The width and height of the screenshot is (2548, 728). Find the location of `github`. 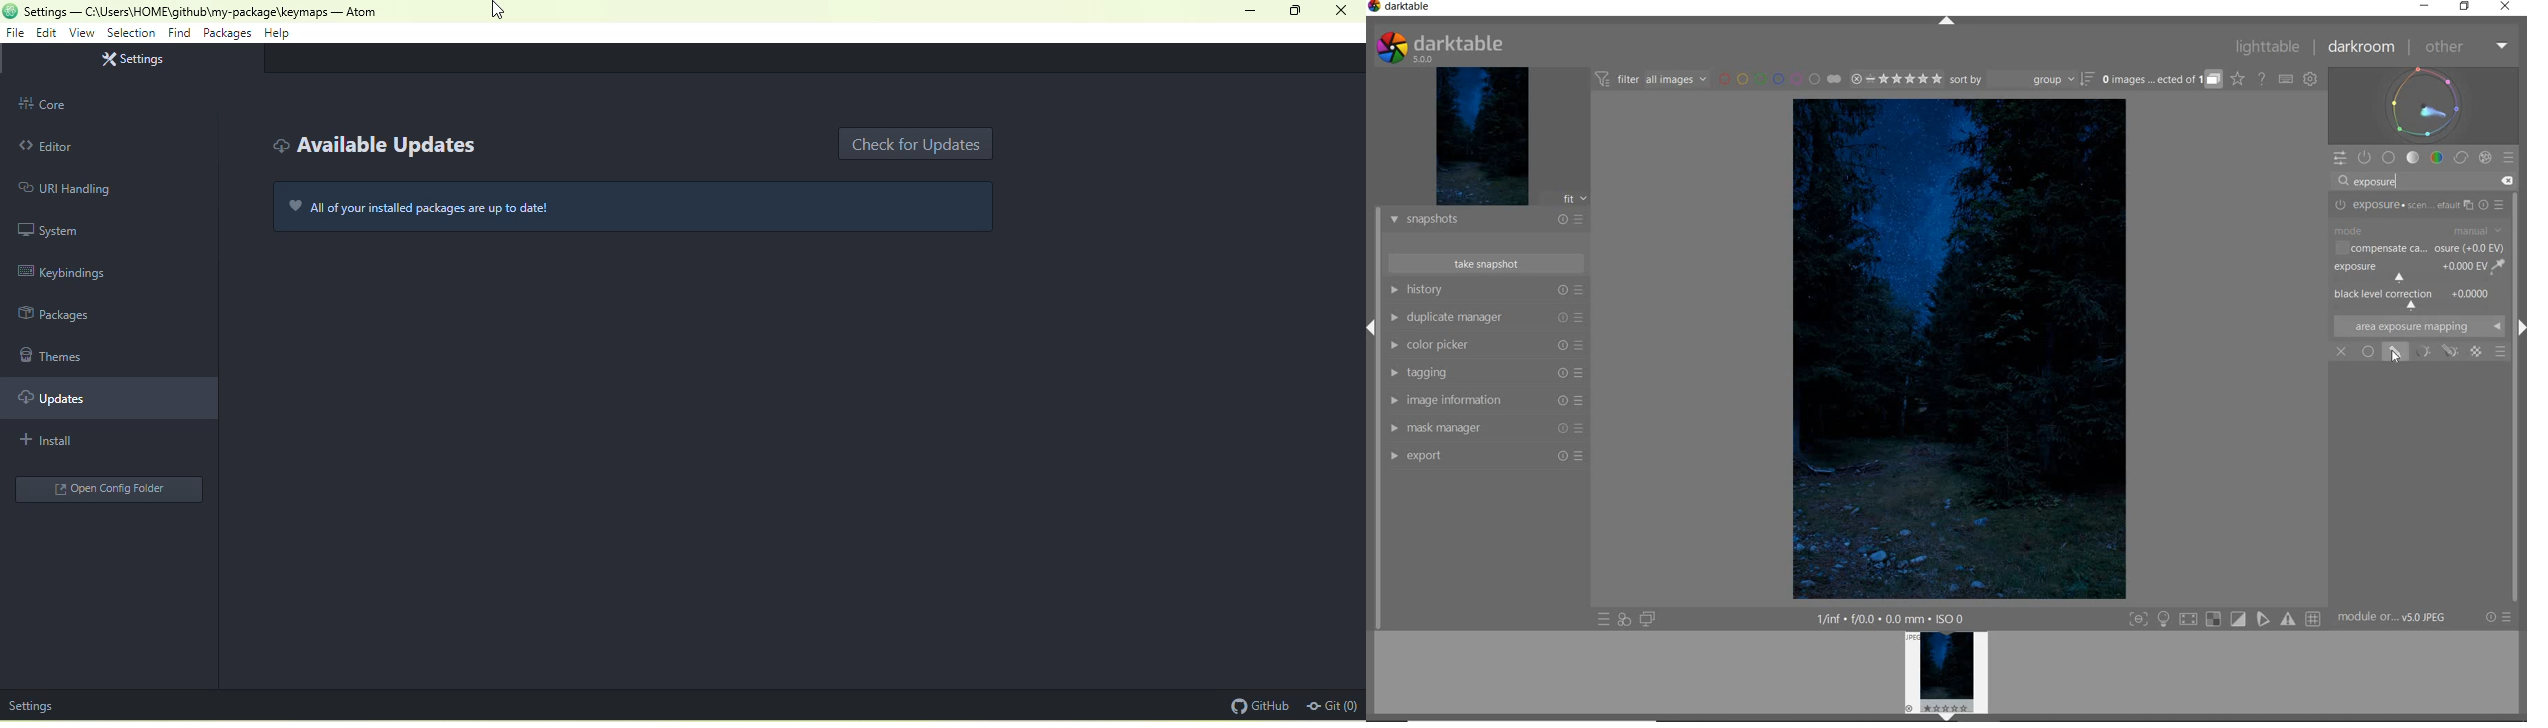

github is located at coordinates (1257, 706).